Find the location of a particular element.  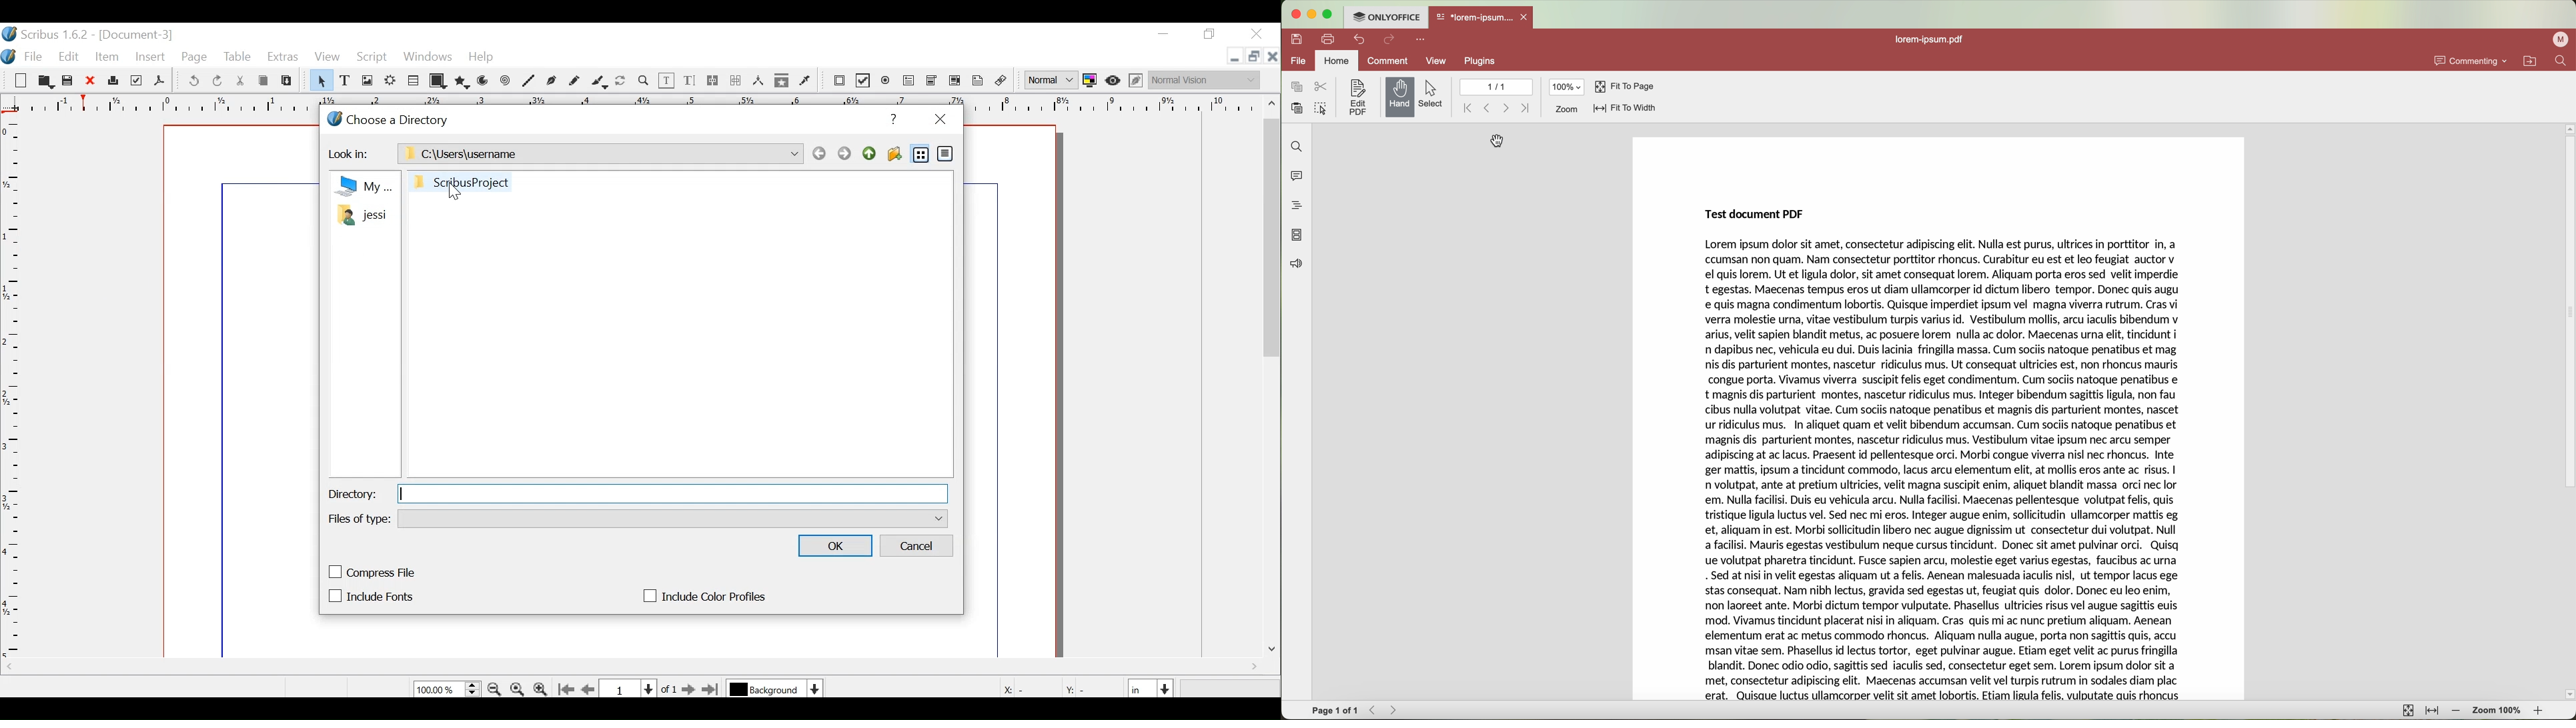

View is located at coordinates (327, 57).